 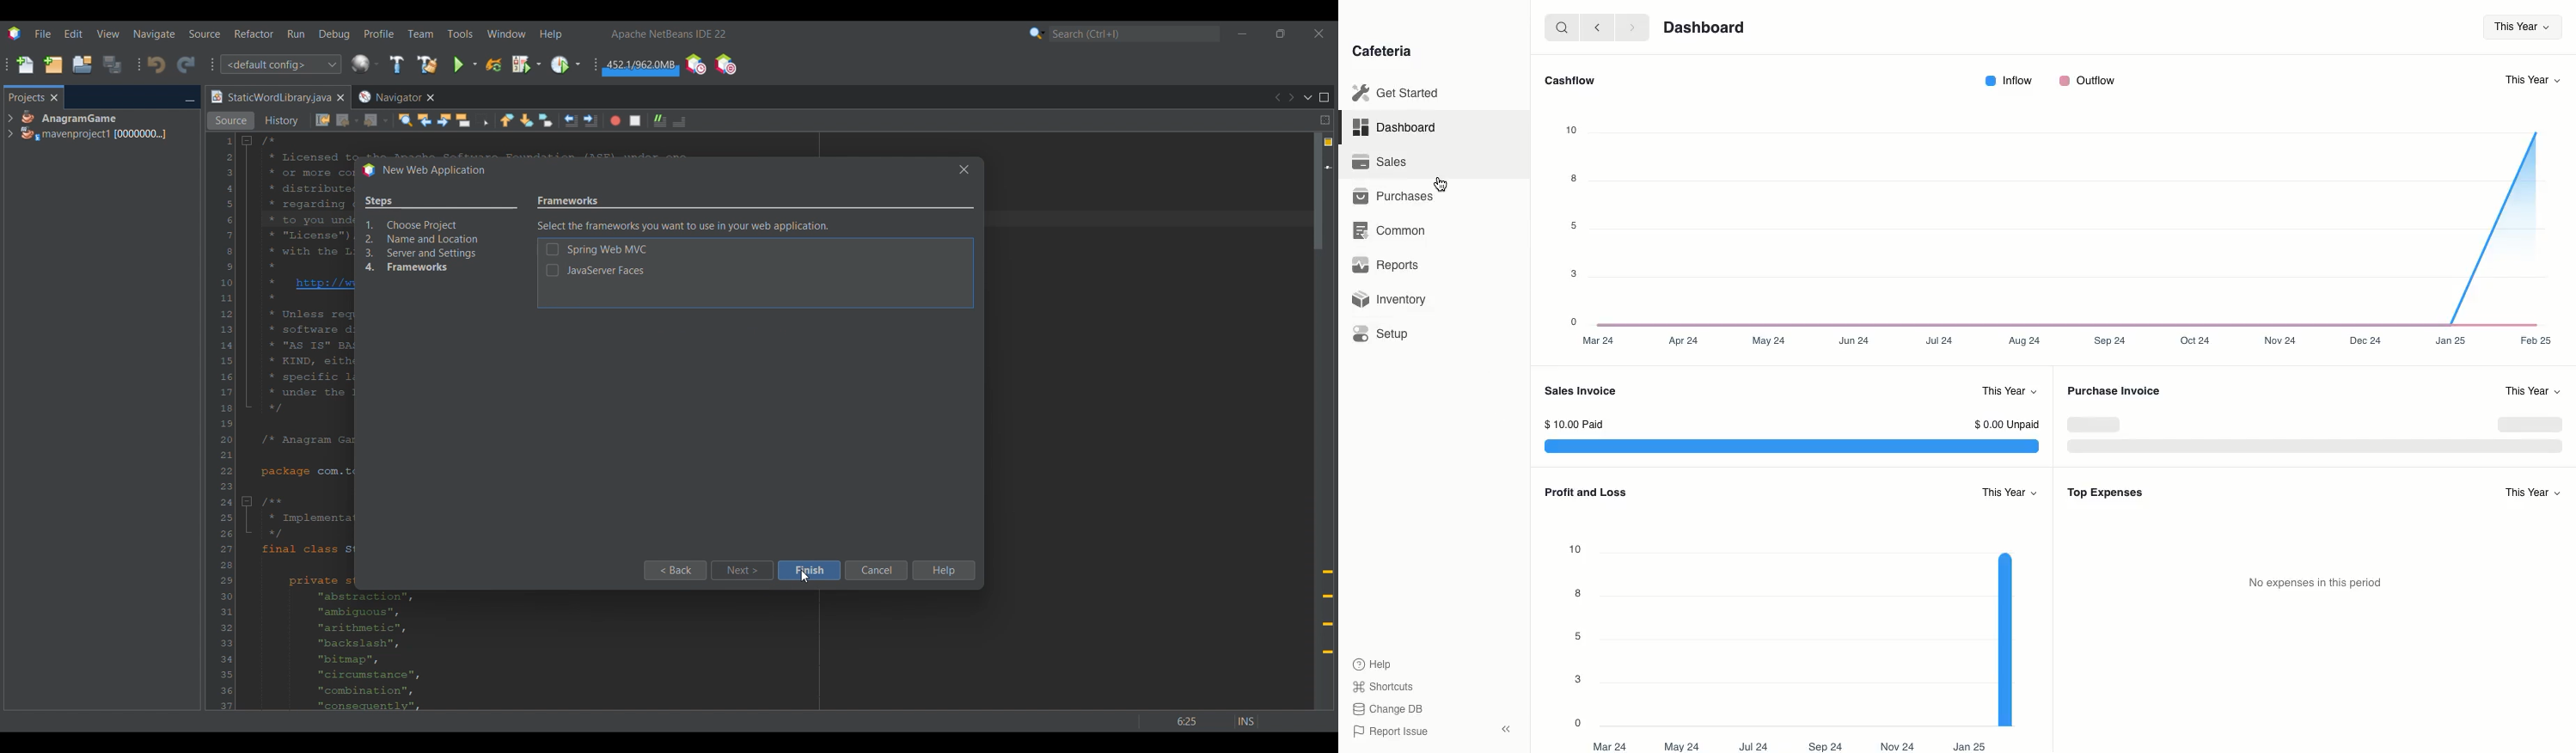 I want to click on Project options, so click(x=95, y=126).